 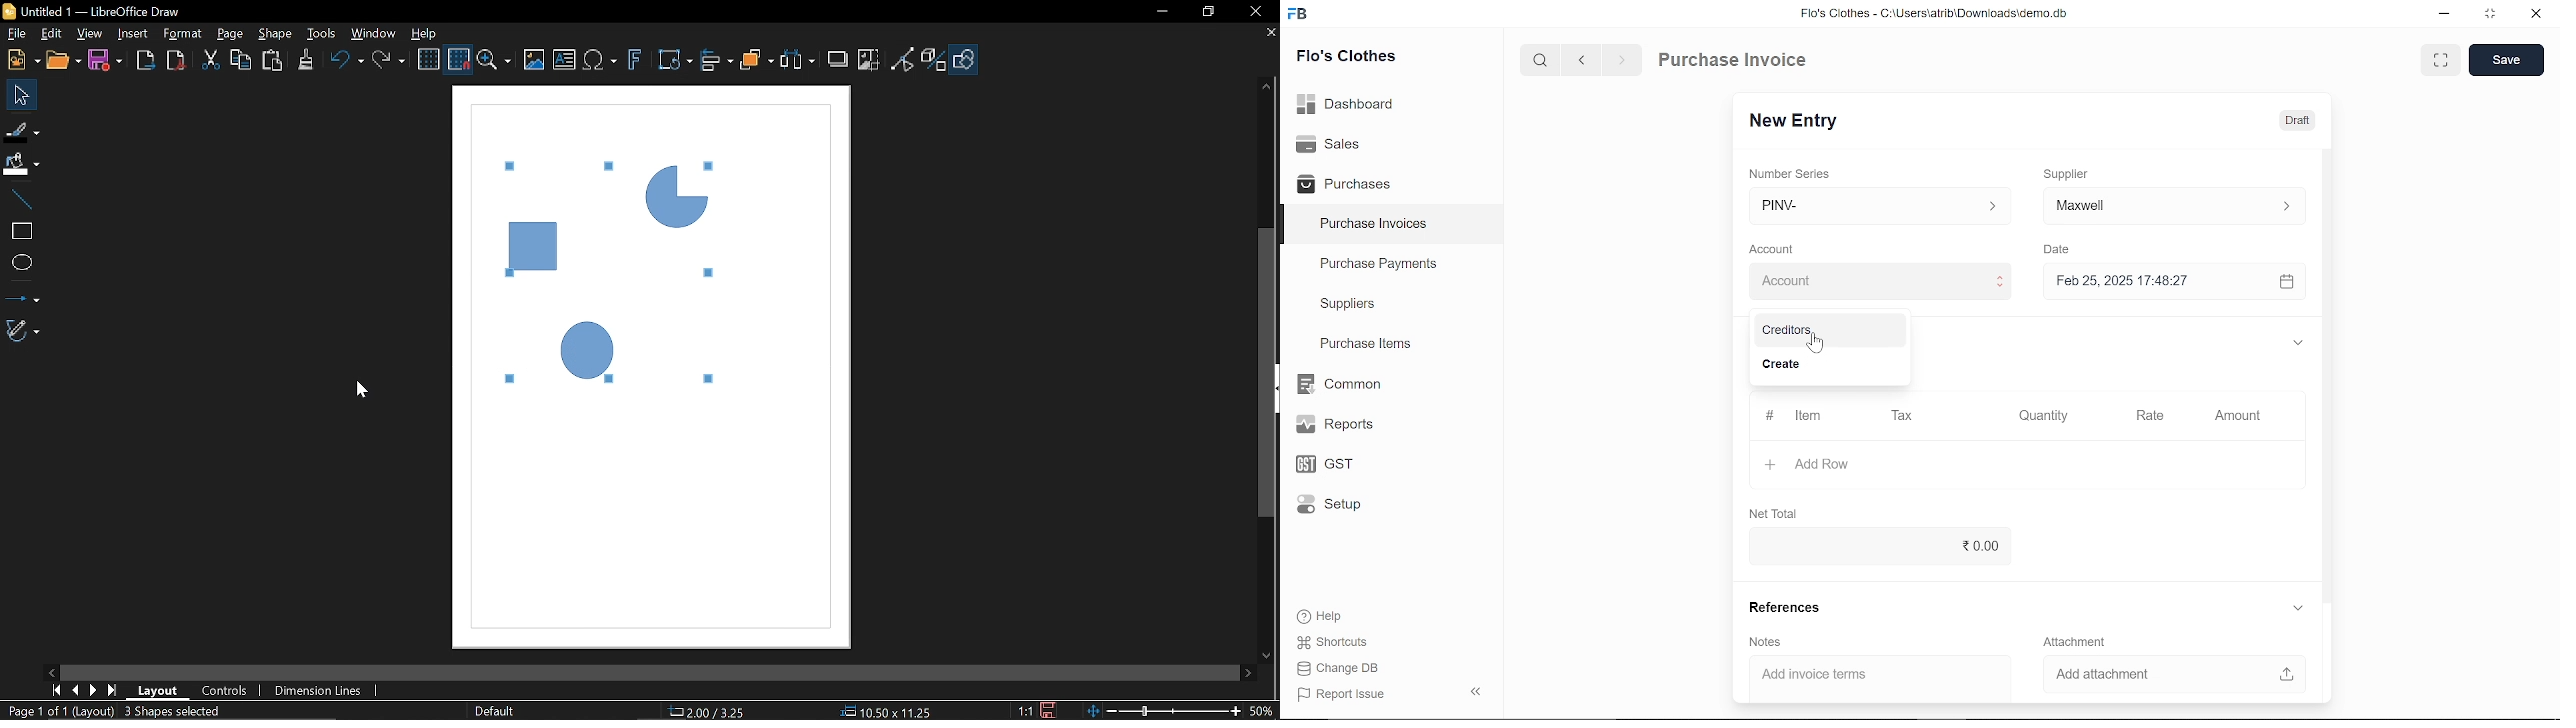 What do you see at coordinates (2327, 373) in the screenshot?
I see `vertical scrollbar` at bounding box center [2327, 373].